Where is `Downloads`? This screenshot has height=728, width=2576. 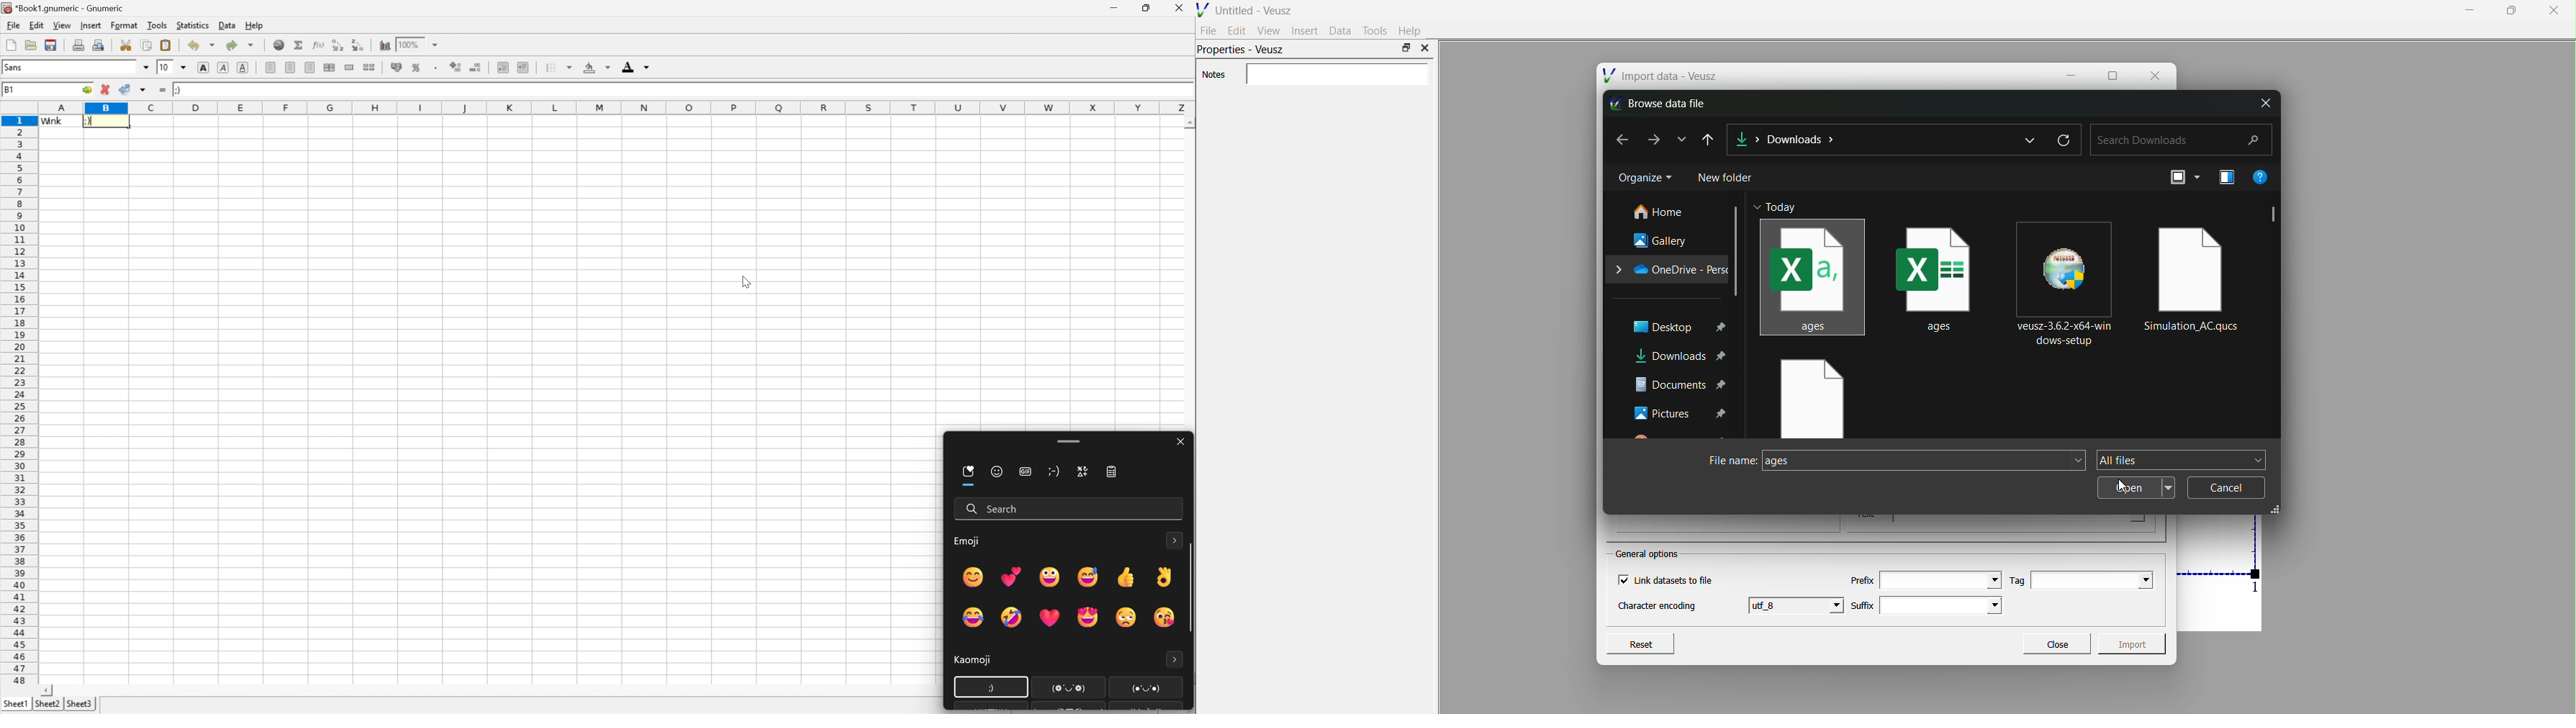
Downloads is located at coordinates (1748, 137).